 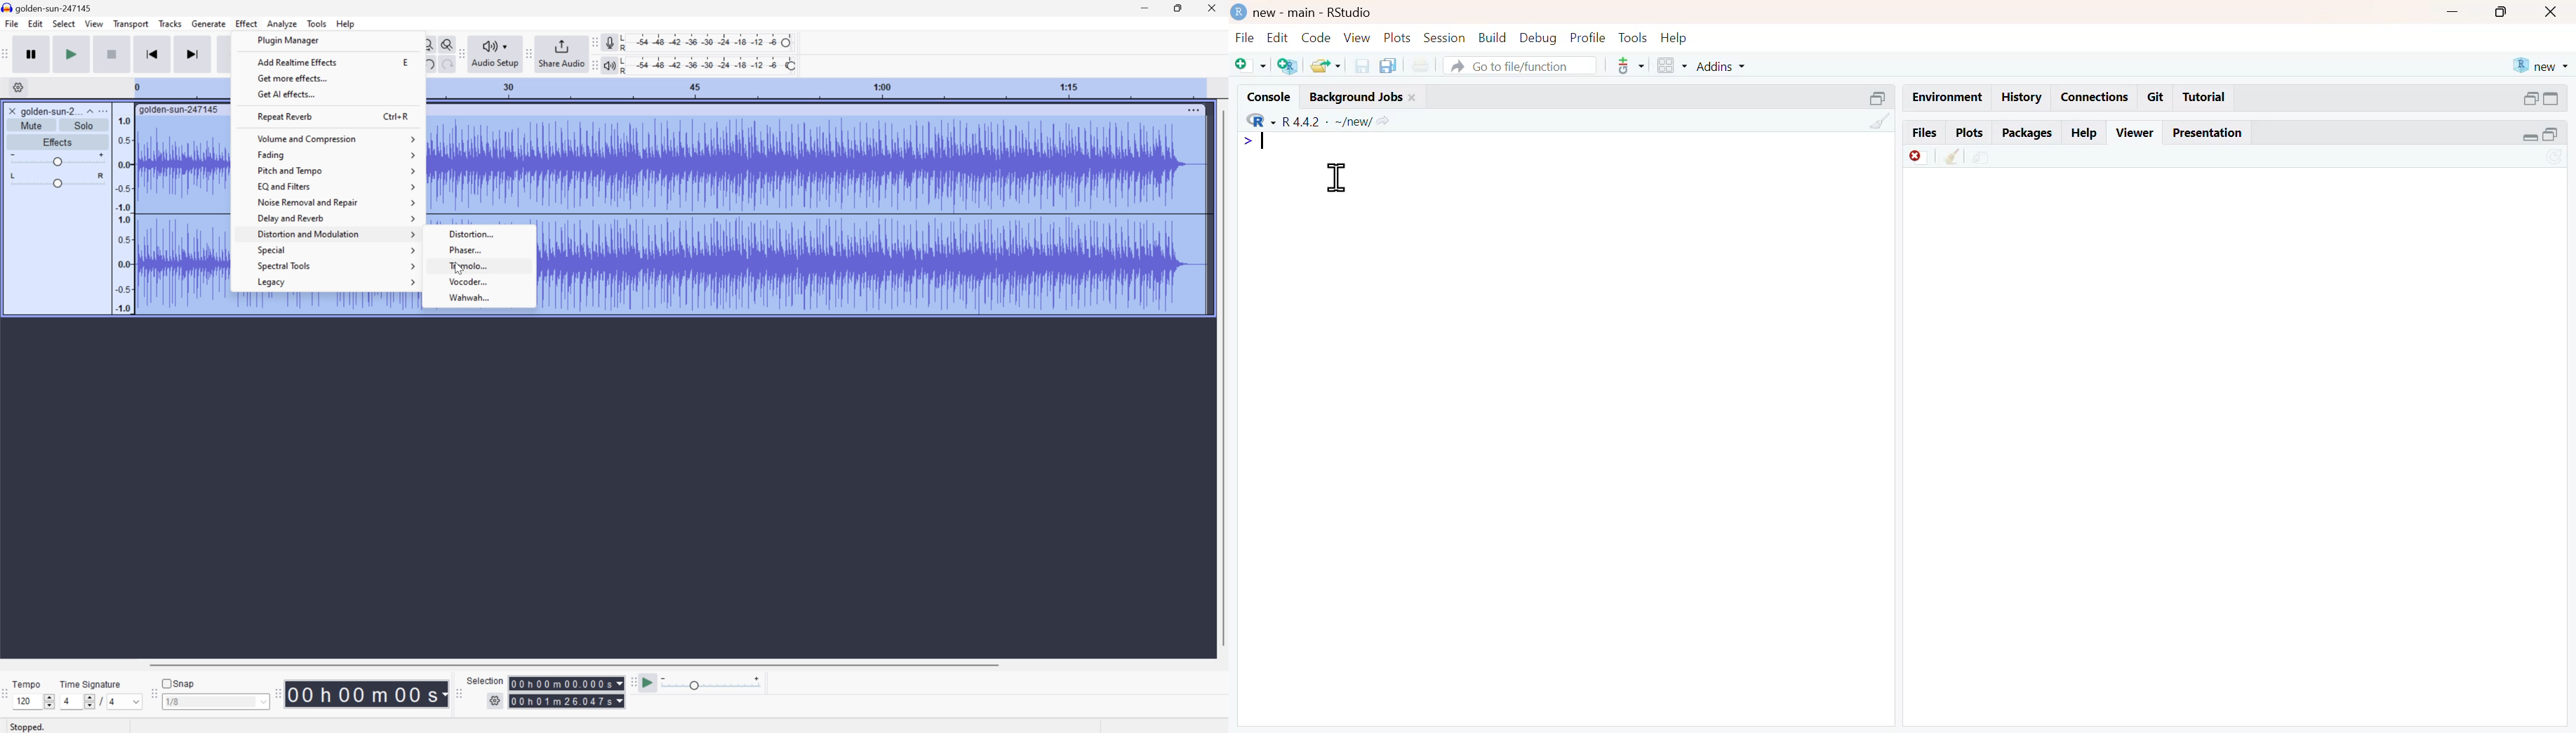 I want to click on Special, so click(x=337, y=250).